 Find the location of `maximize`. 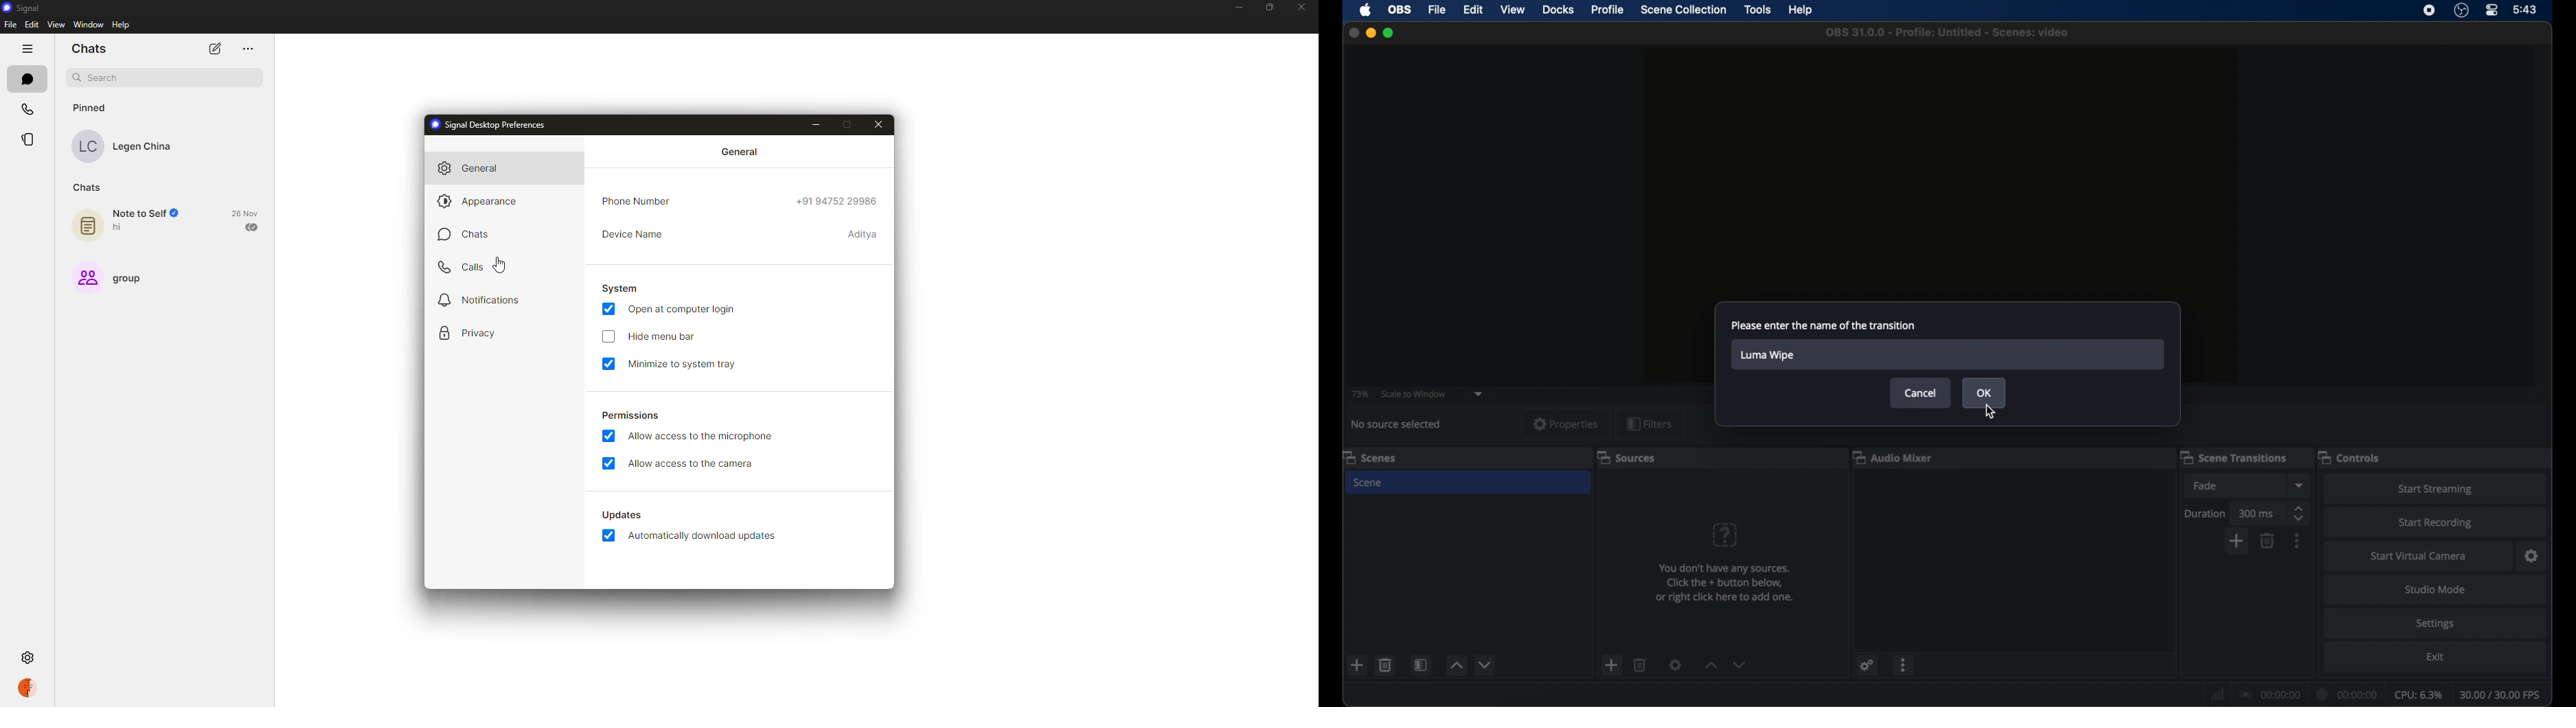

maximize is located at coordinates (847, 124).